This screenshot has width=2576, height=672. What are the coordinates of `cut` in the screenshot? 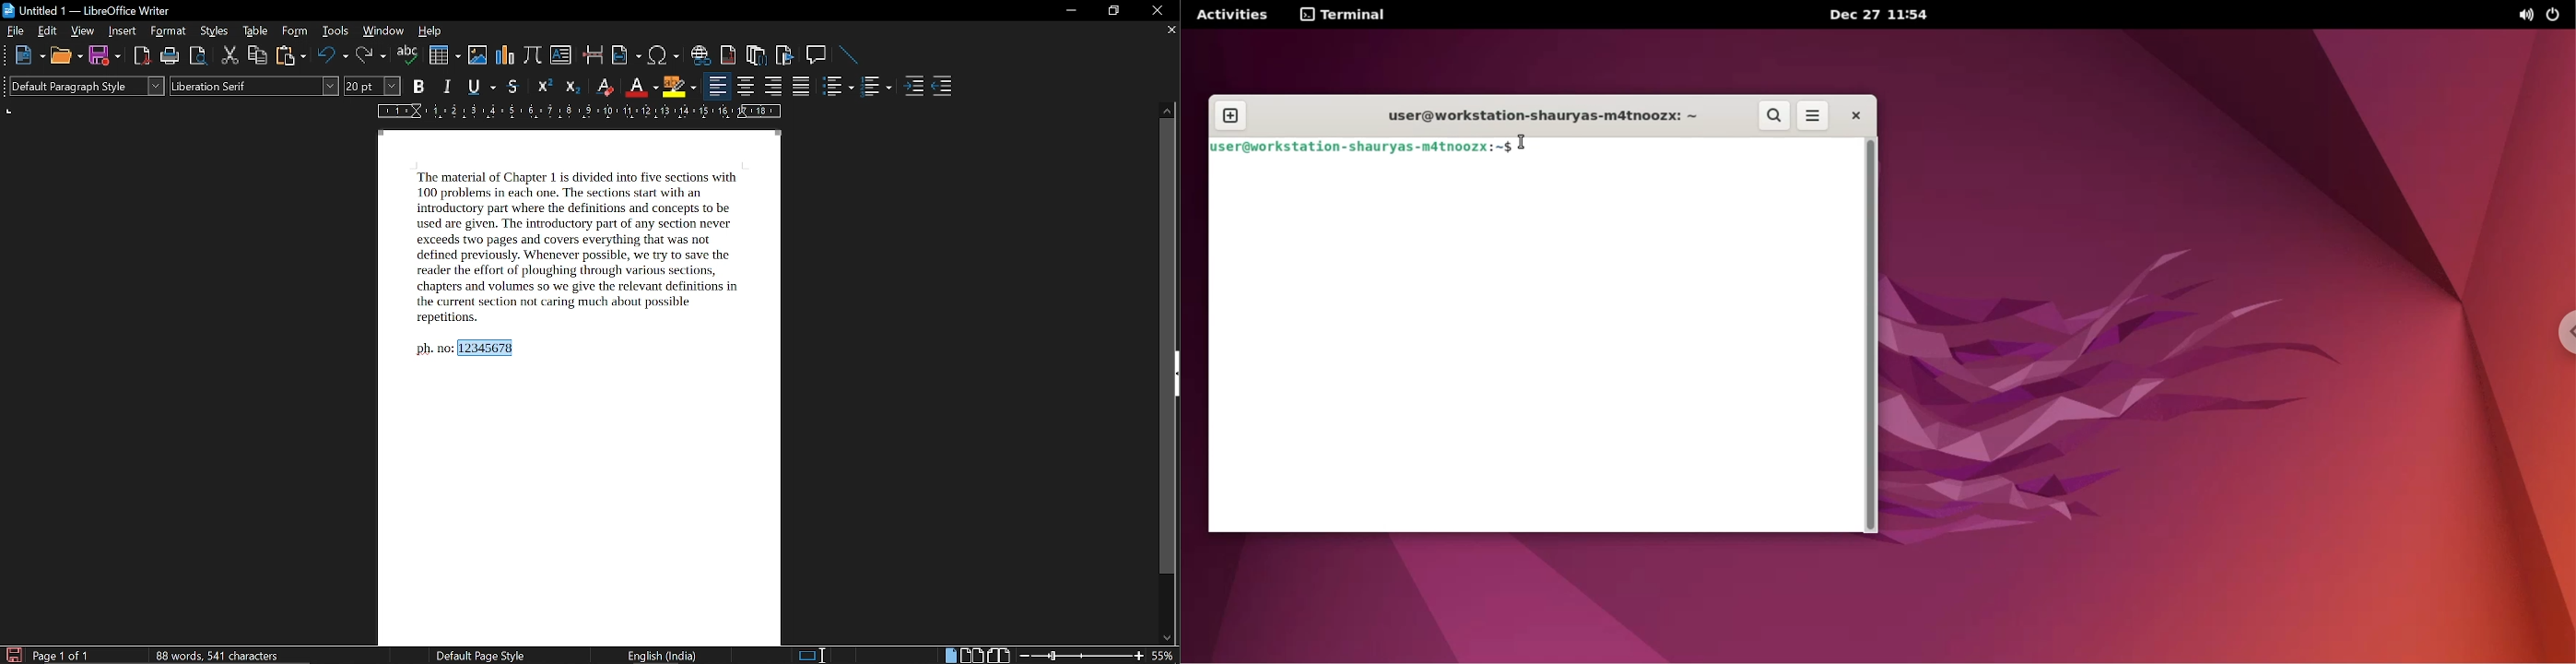 It's located at (230, 56).